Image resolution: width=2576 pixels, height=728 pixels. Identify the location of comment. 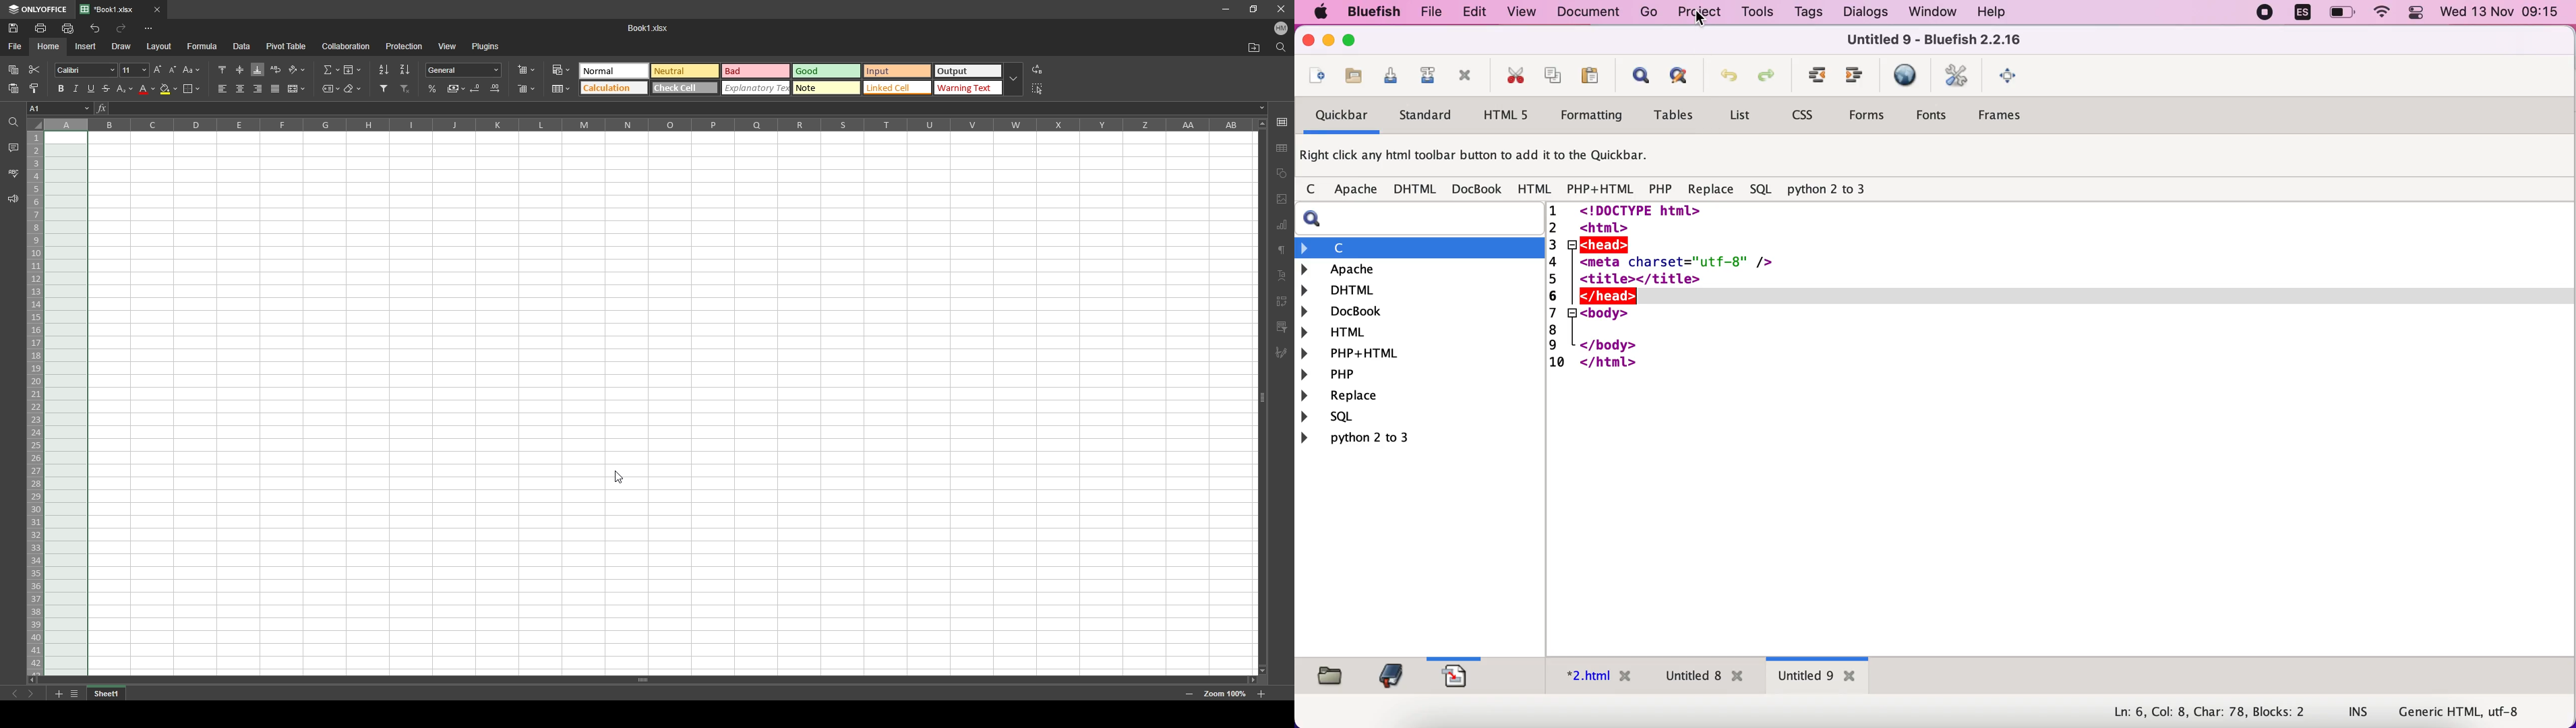
(1282, 326).